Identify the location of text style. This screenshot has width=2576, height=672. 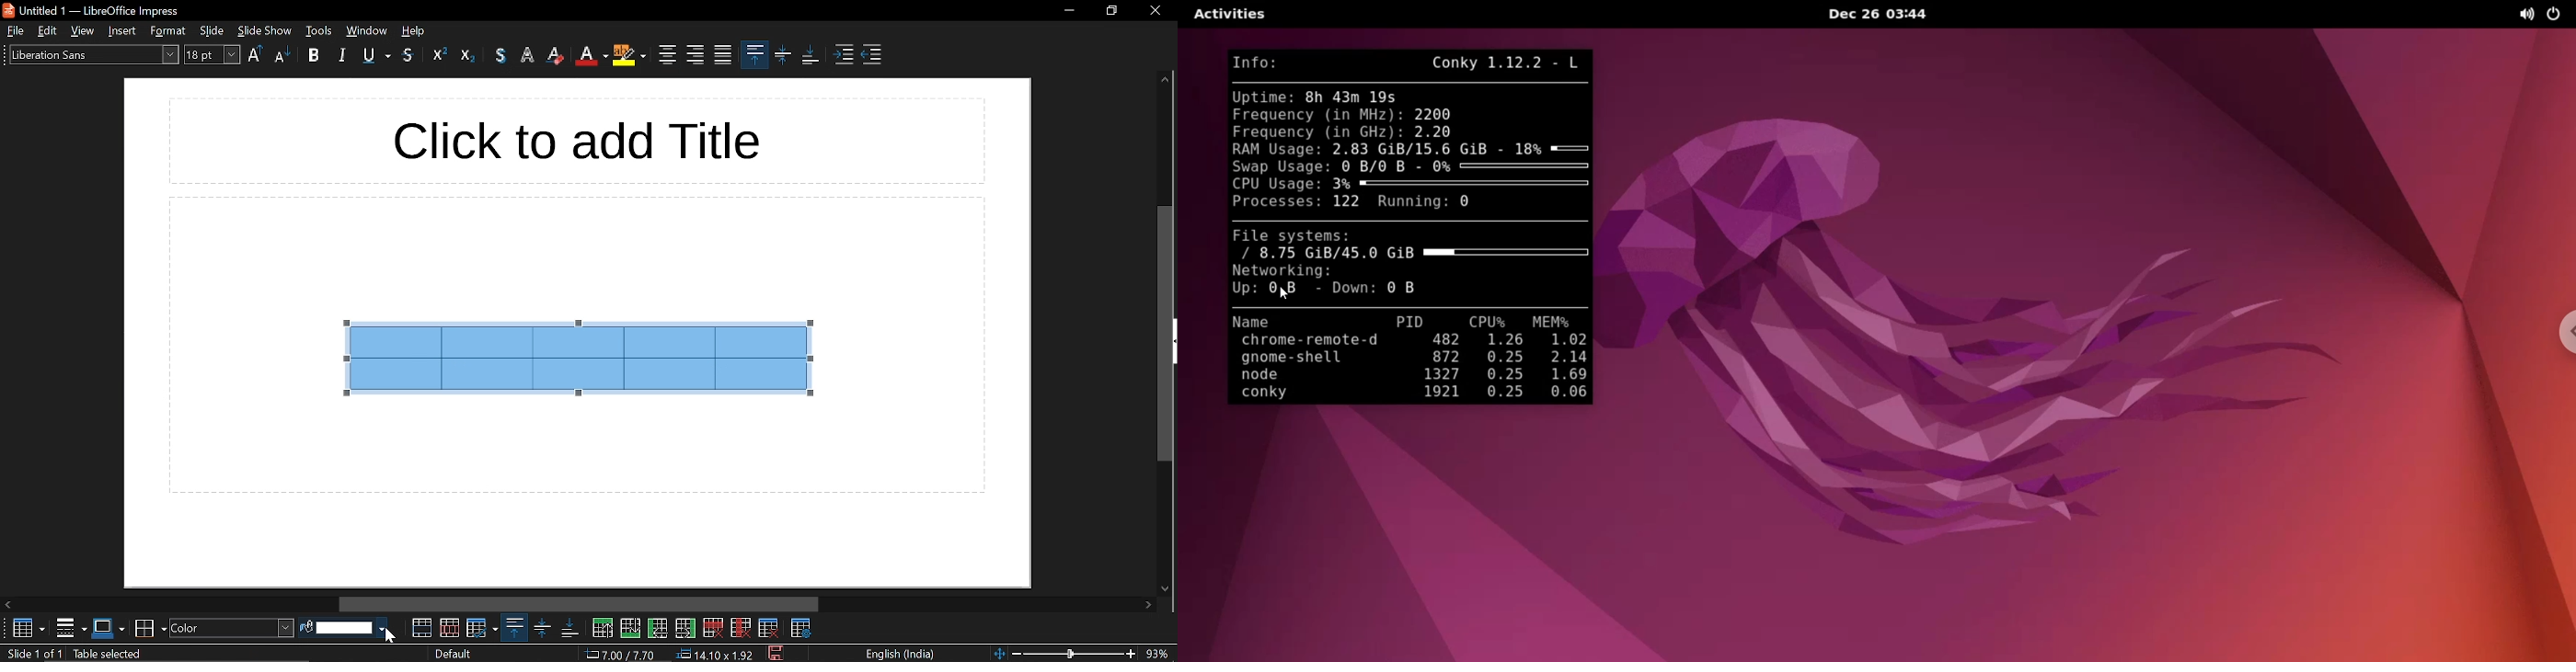
(94, 53).